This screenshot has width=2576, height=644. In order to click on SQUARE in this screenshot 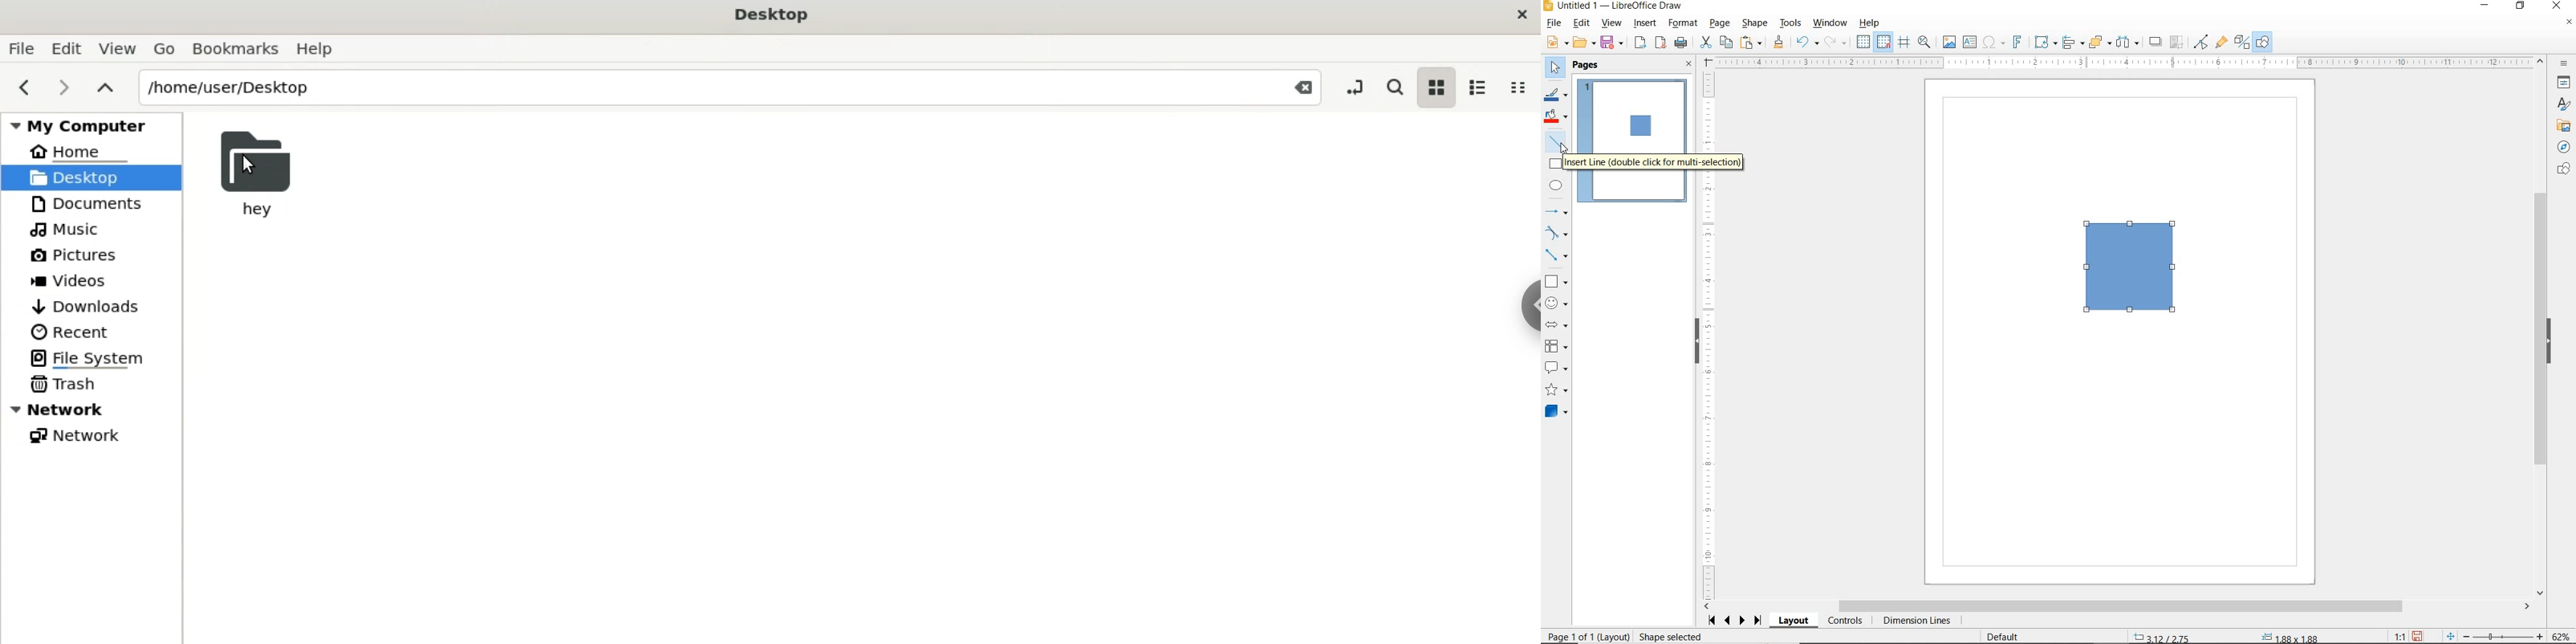, I will do `click(2131, 268)`.